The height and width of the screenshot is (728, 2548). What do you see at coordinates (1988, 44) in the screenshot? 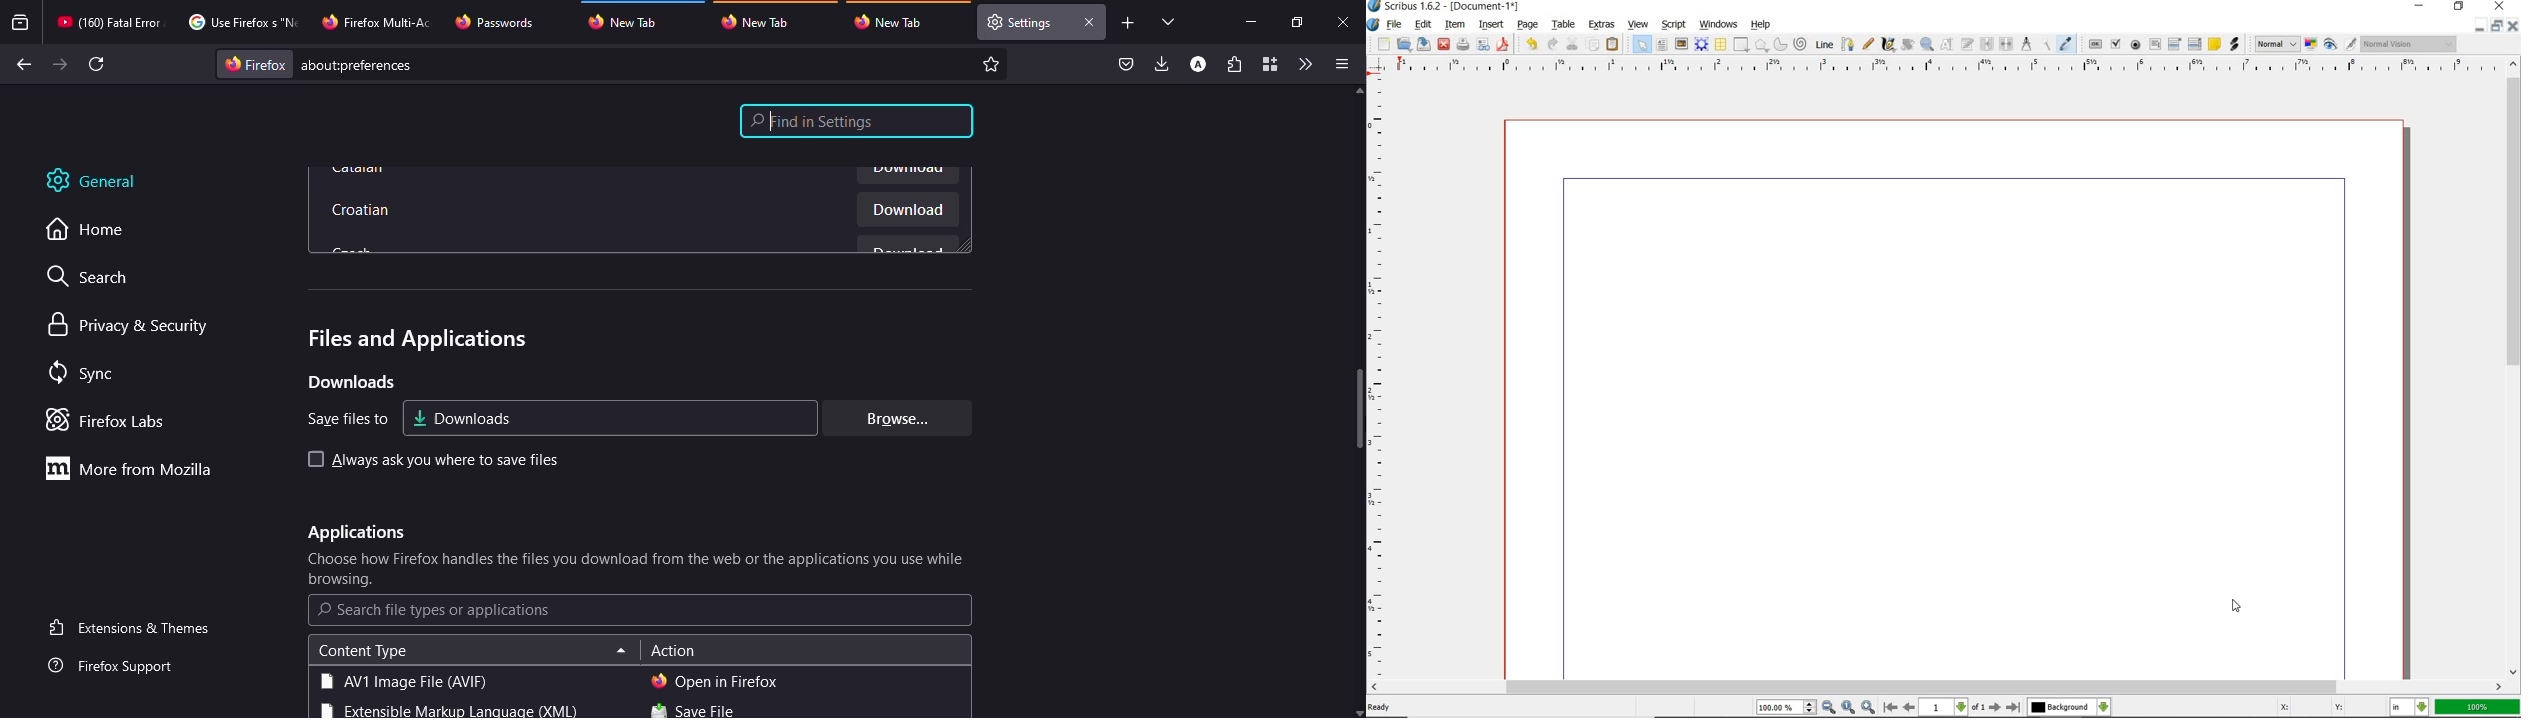
I see `link text frames` at bounding box center [1988, 44].